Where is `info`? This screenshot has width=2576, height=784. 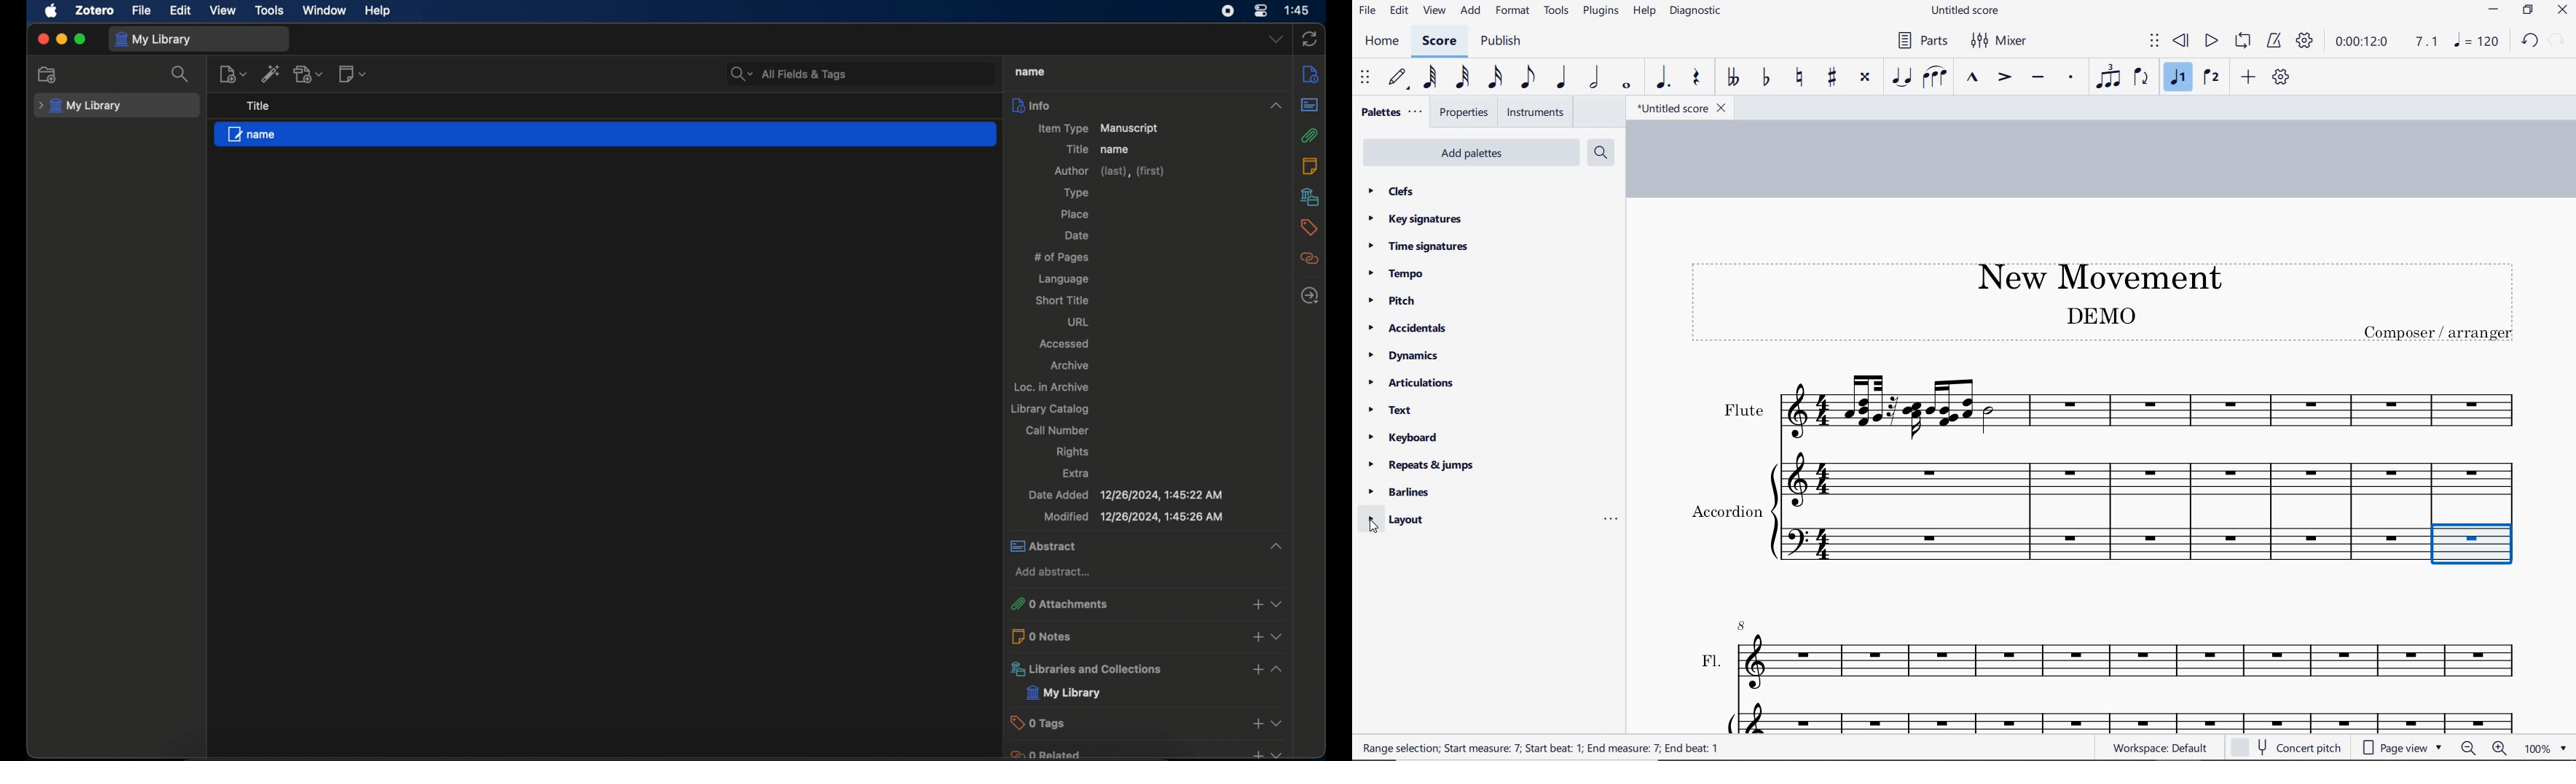 info is located at coordinates (1148, 105).